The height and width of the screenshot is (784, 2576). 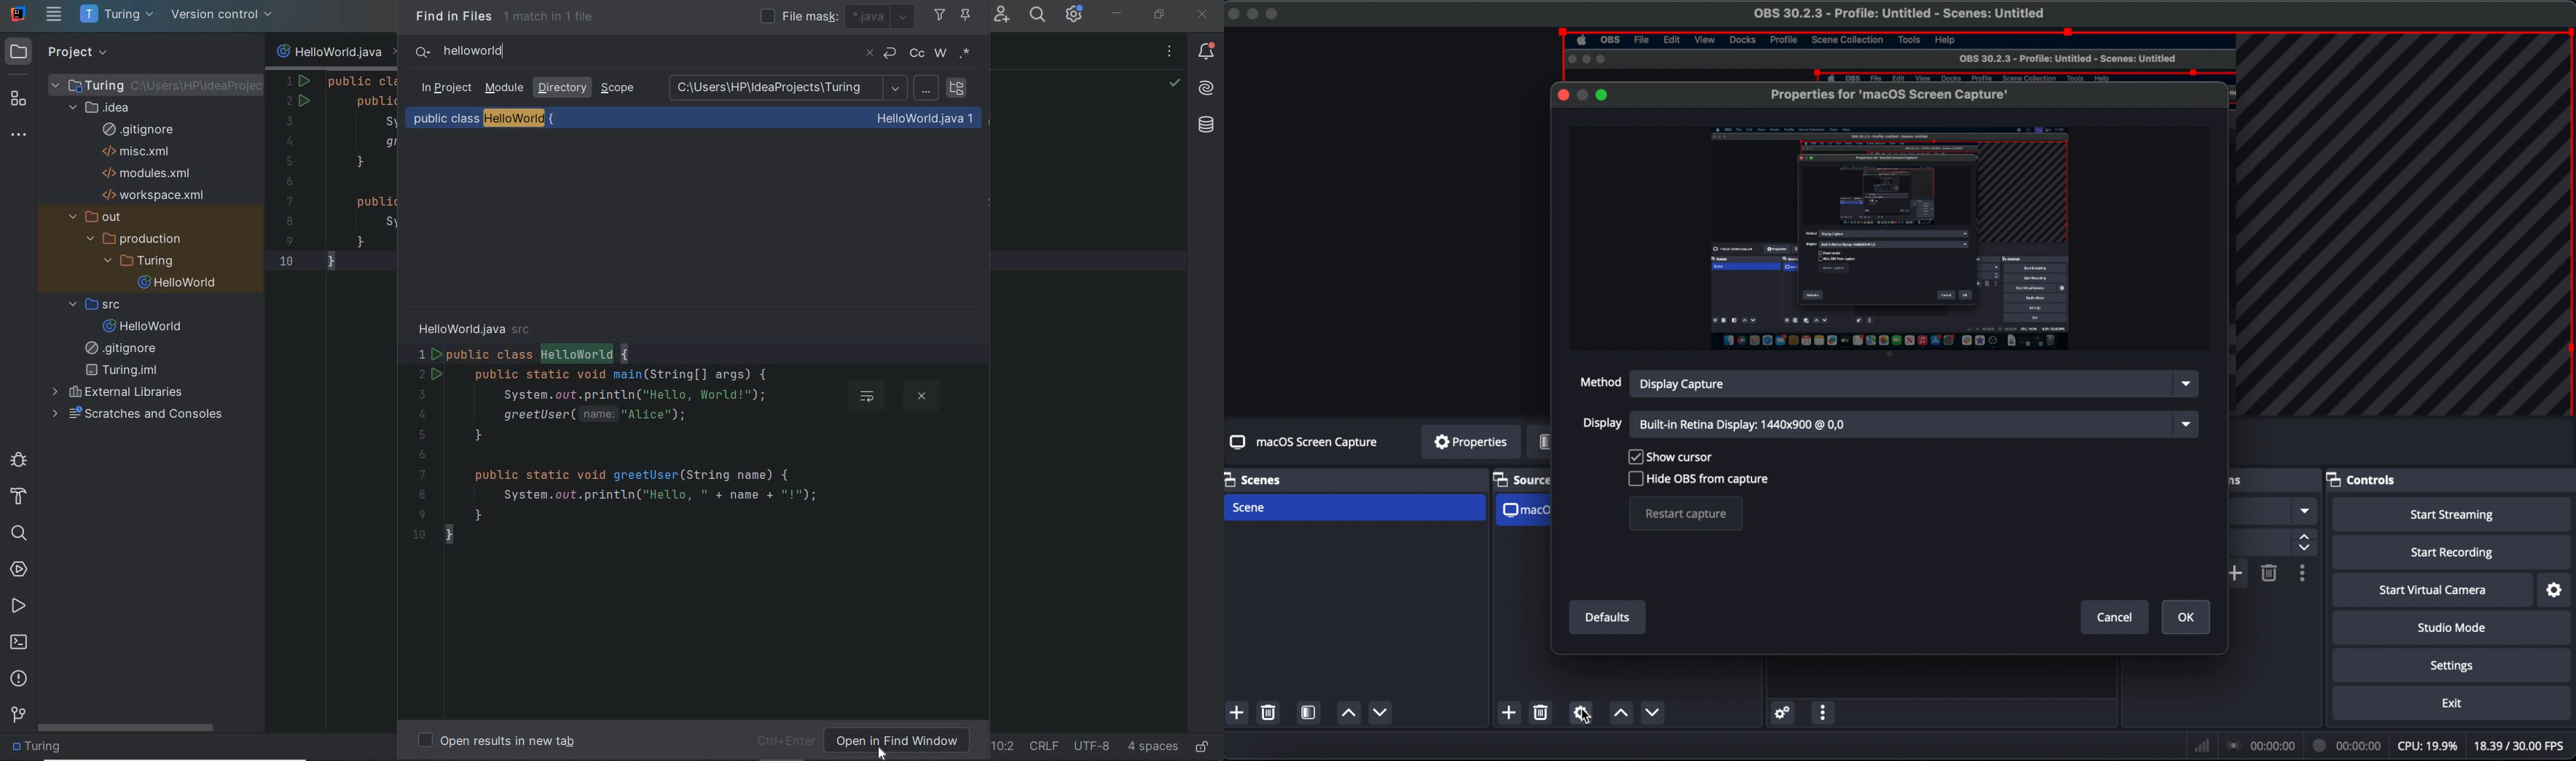 What do you see at coordinates (1273, 15) in the screenshot?
I see `full screen mode` at bounding box center [1273, 15].